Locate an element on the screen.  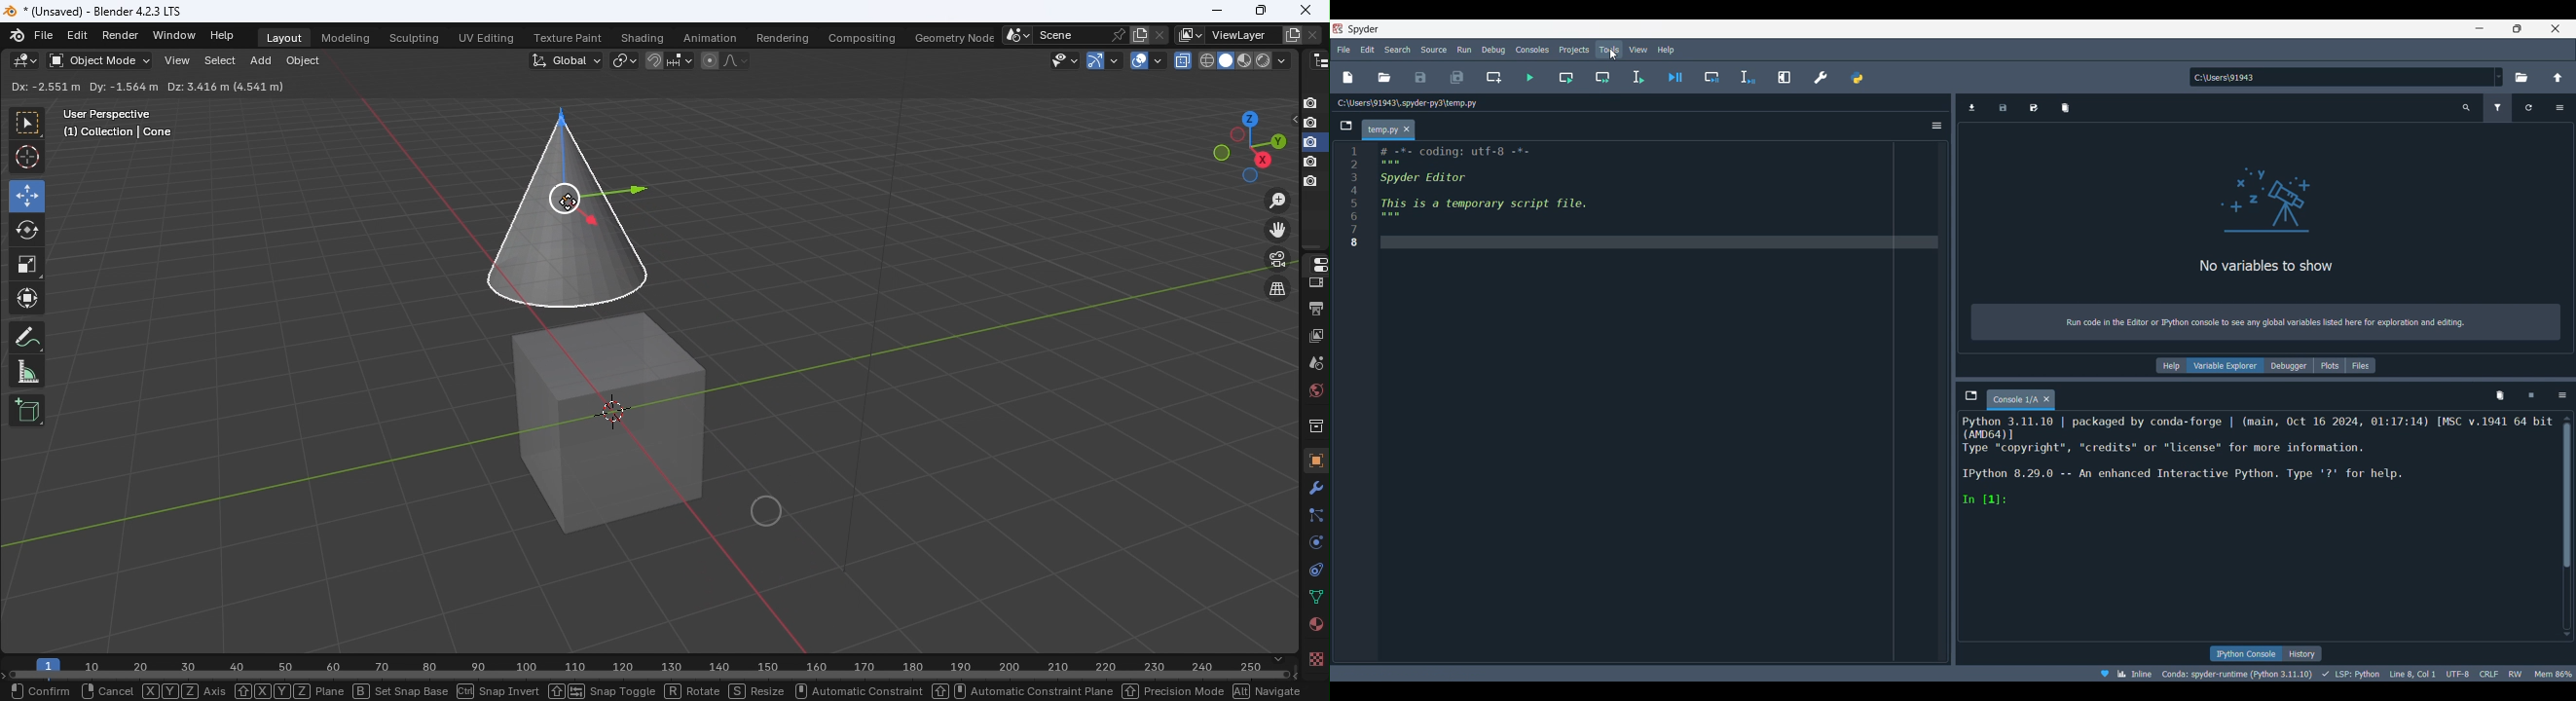
Render is located at coordinates (1314, 283).